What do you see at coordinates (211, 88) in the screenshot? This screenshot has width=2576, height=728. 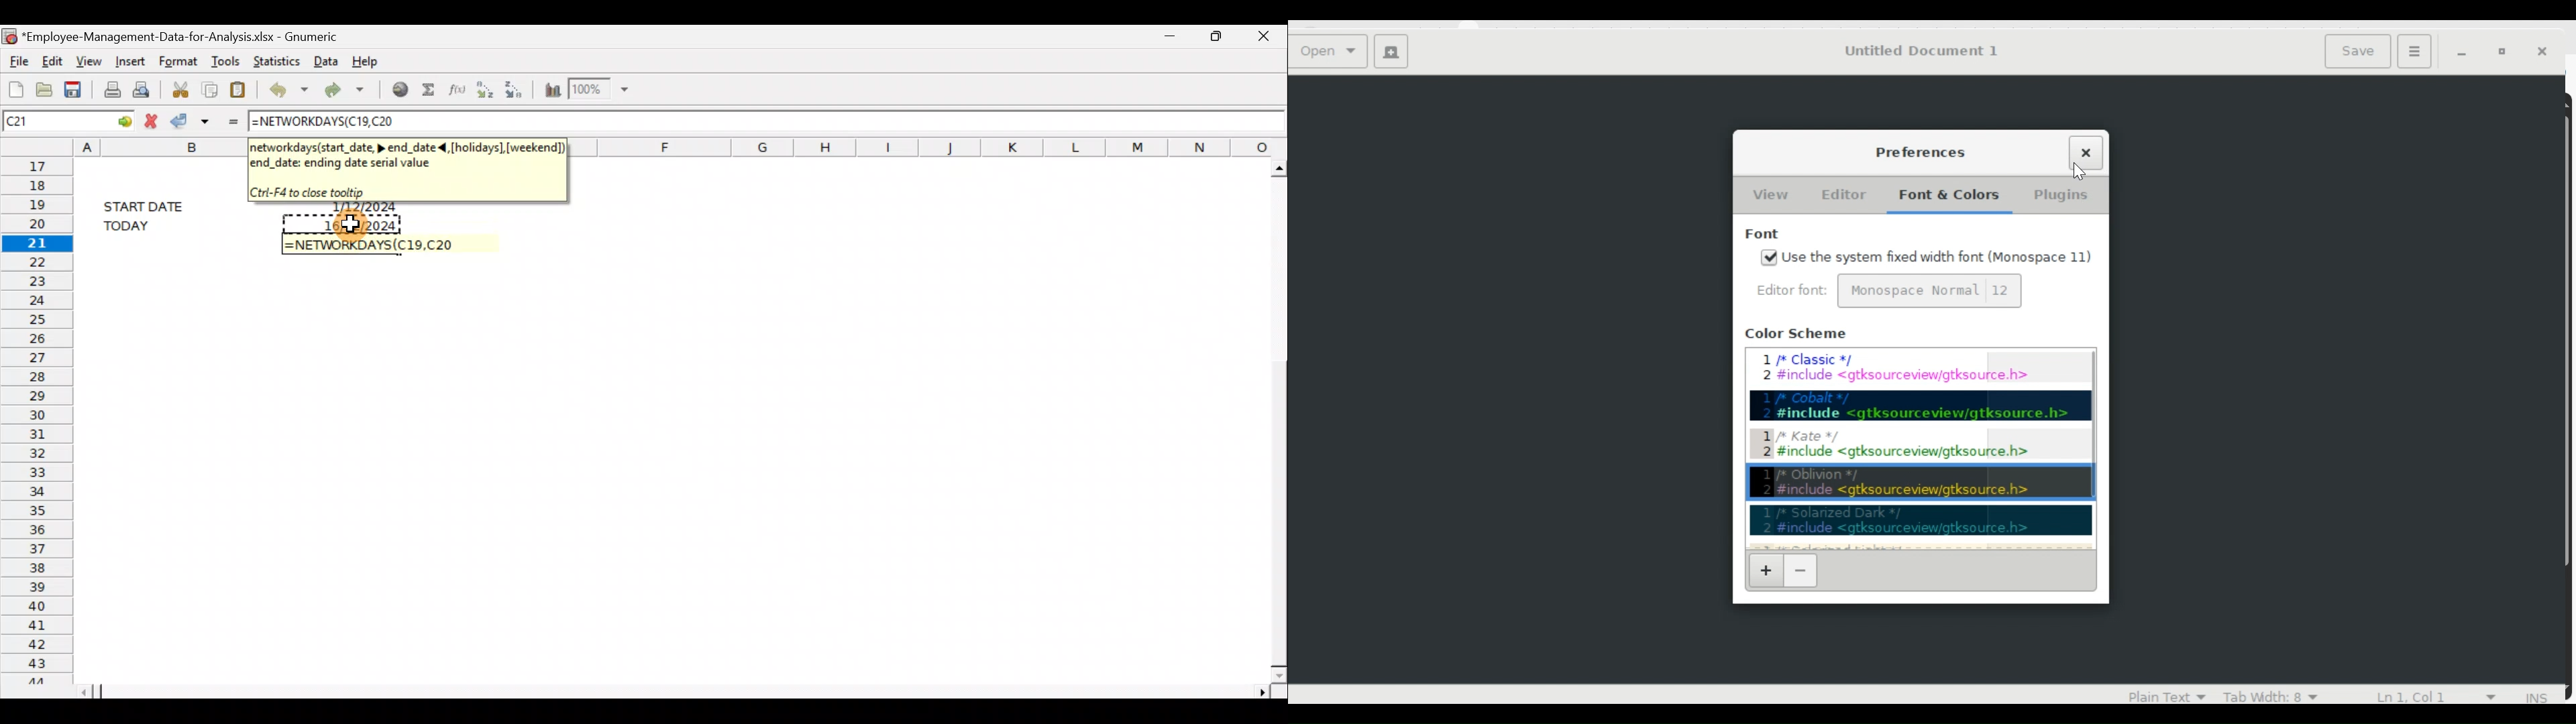 I see `Copy the selection` at bounding box center [211, 88].